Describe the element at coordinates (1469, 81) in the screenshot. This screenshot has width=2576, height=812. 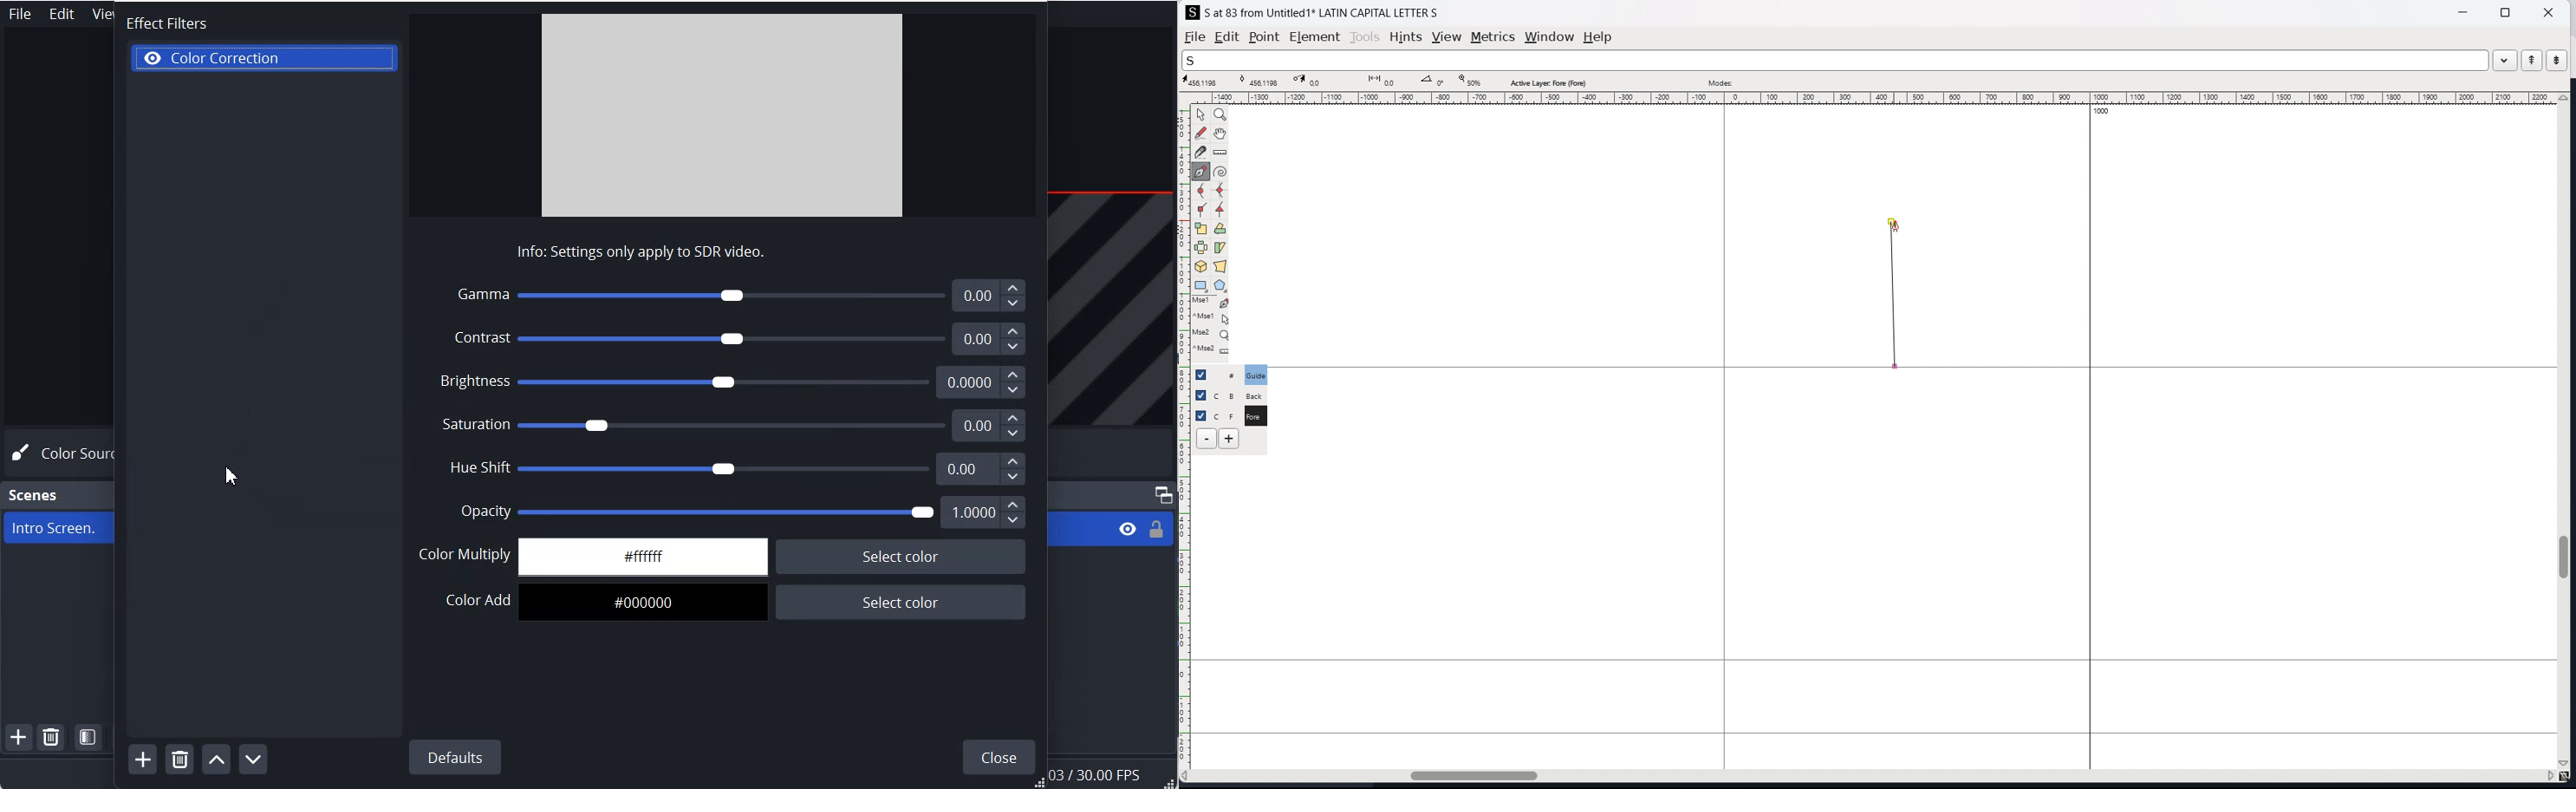
I see `zoom level` at that location.